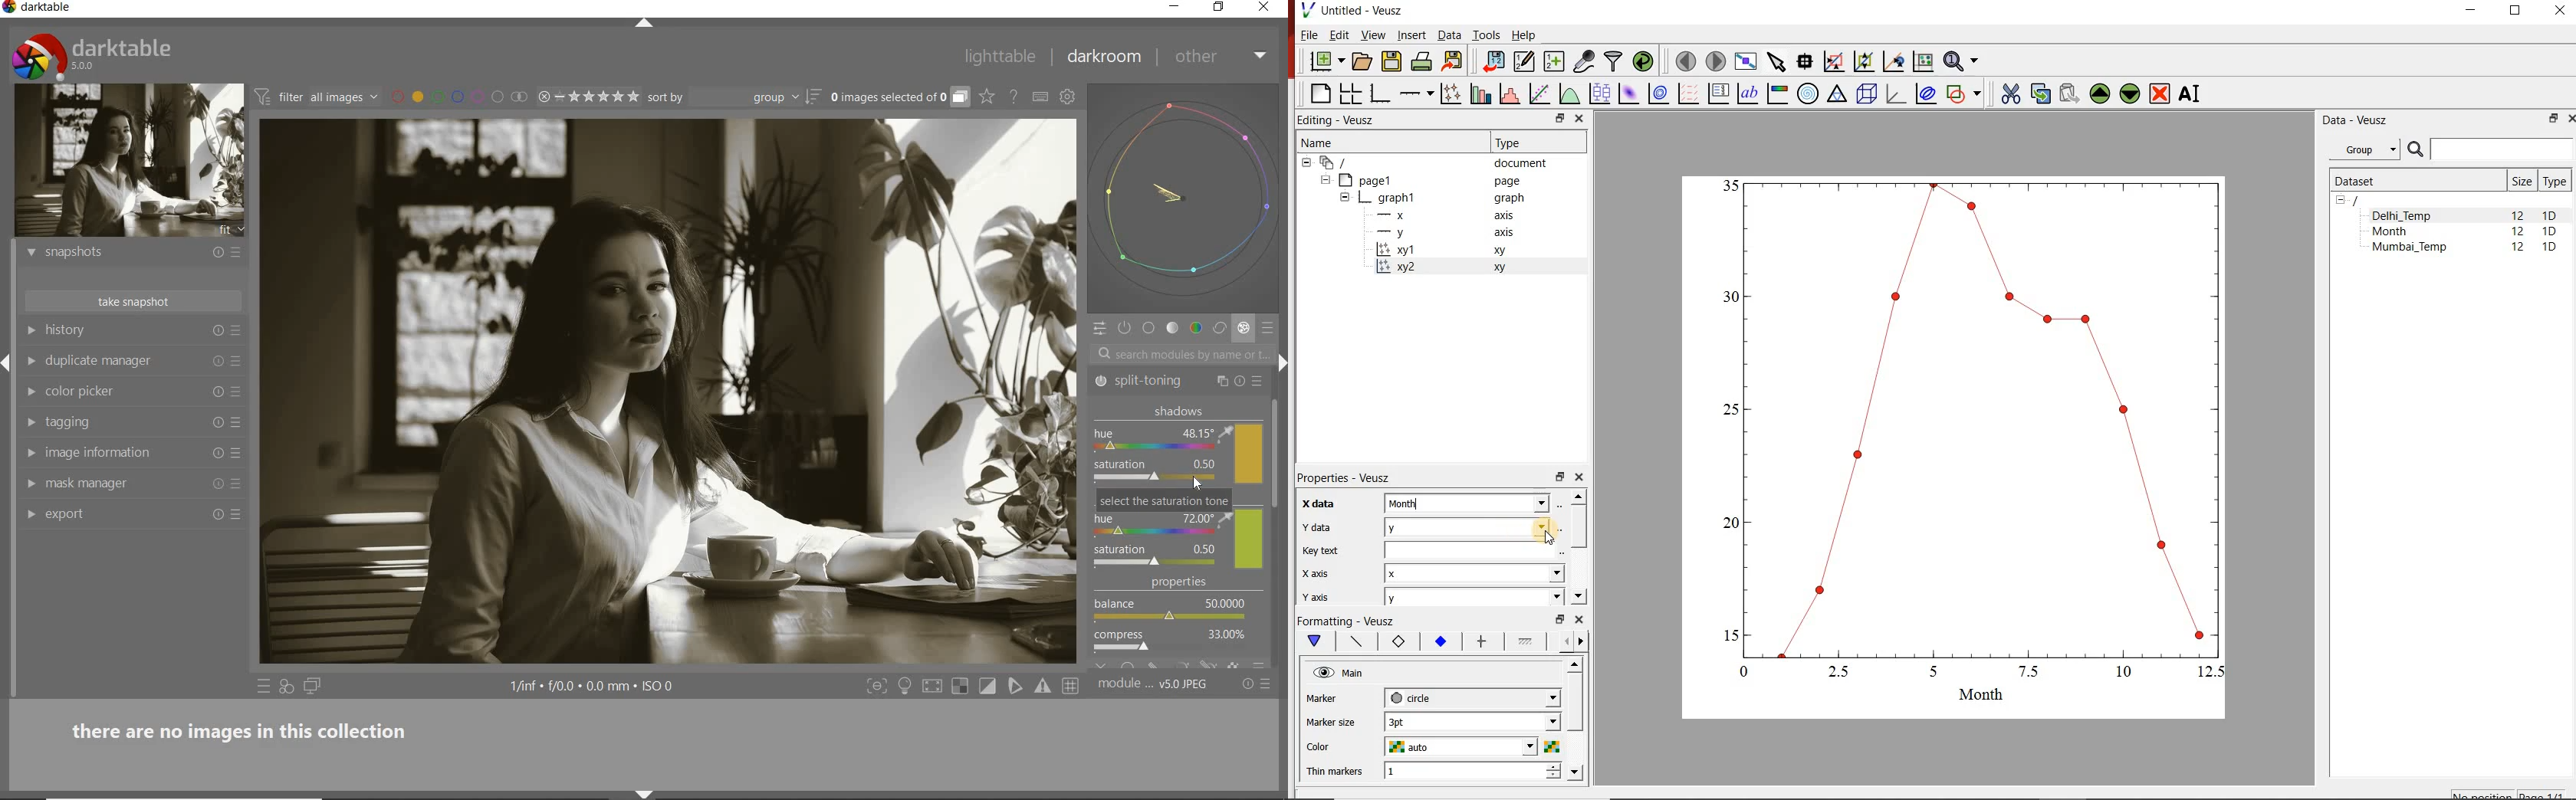 The width and height of the screenshot is (2576, 812). Describe the element at coordinates (1574, 643) in the screenshot. I see `Grid lines` at that location.